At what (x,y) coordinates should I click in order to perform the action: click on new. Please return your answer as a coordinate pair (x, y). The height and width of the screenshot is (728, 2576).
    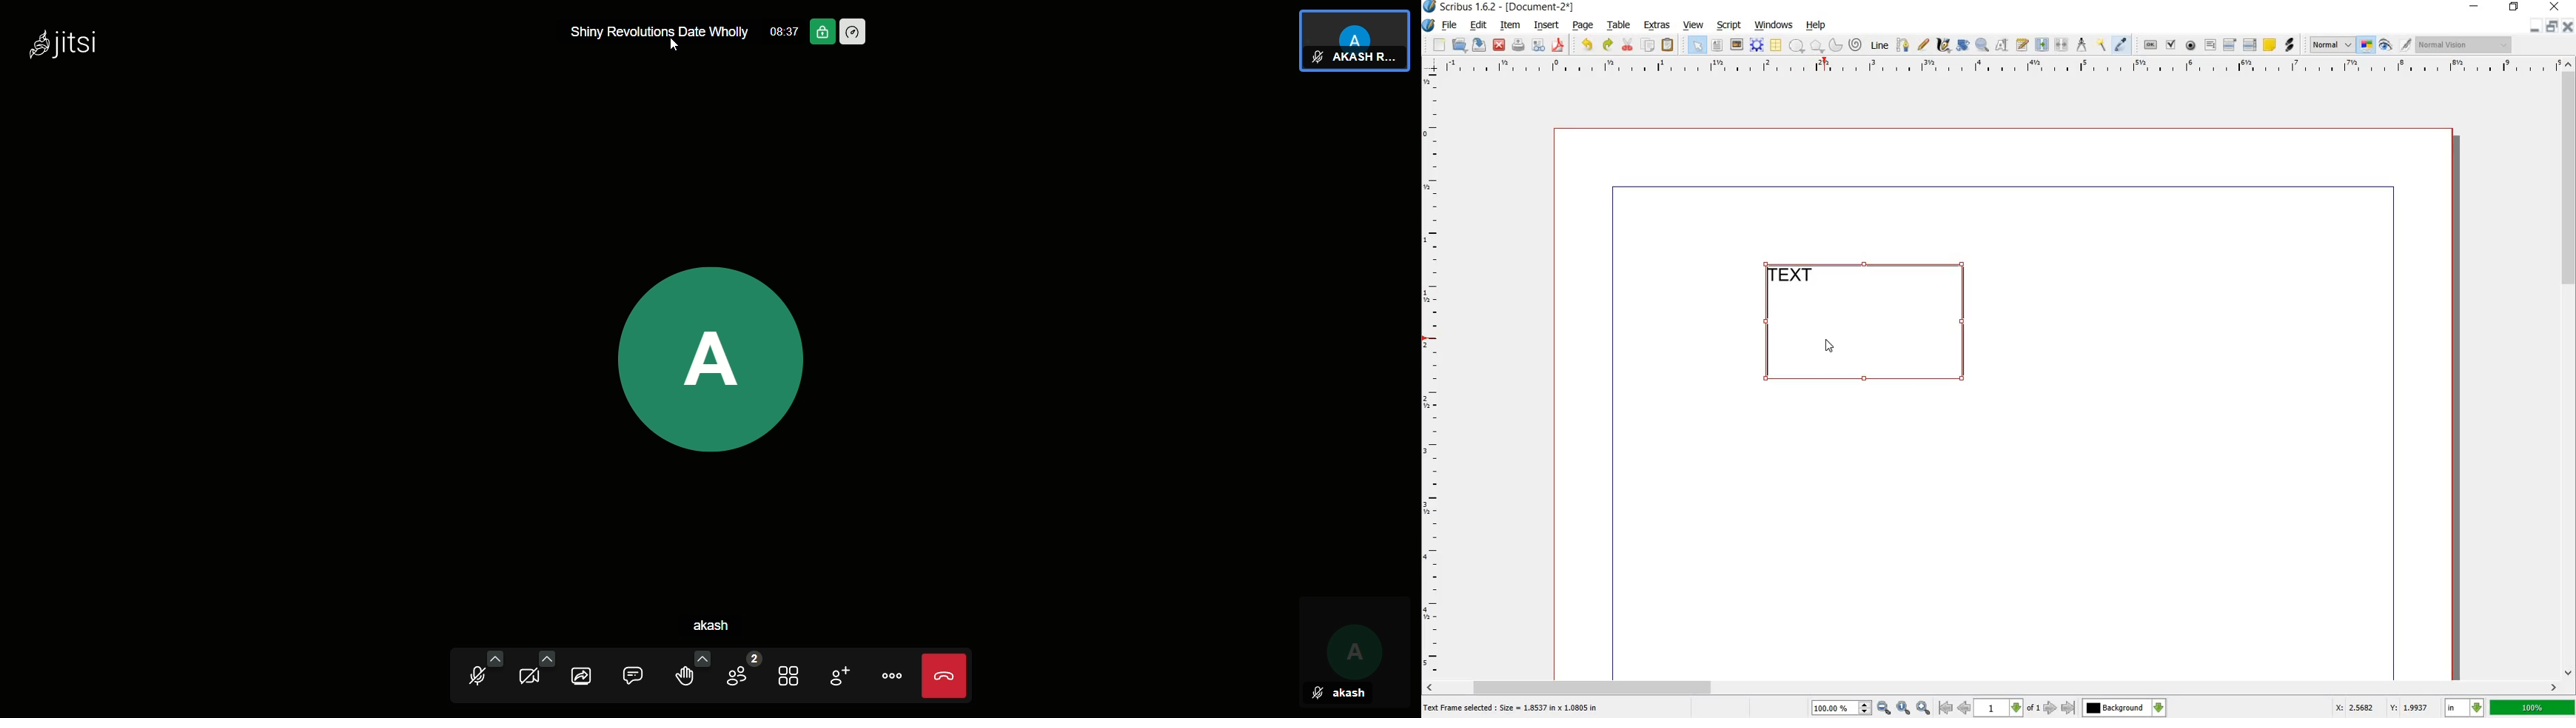
    Looking at the image, I should click on (1439, 45).